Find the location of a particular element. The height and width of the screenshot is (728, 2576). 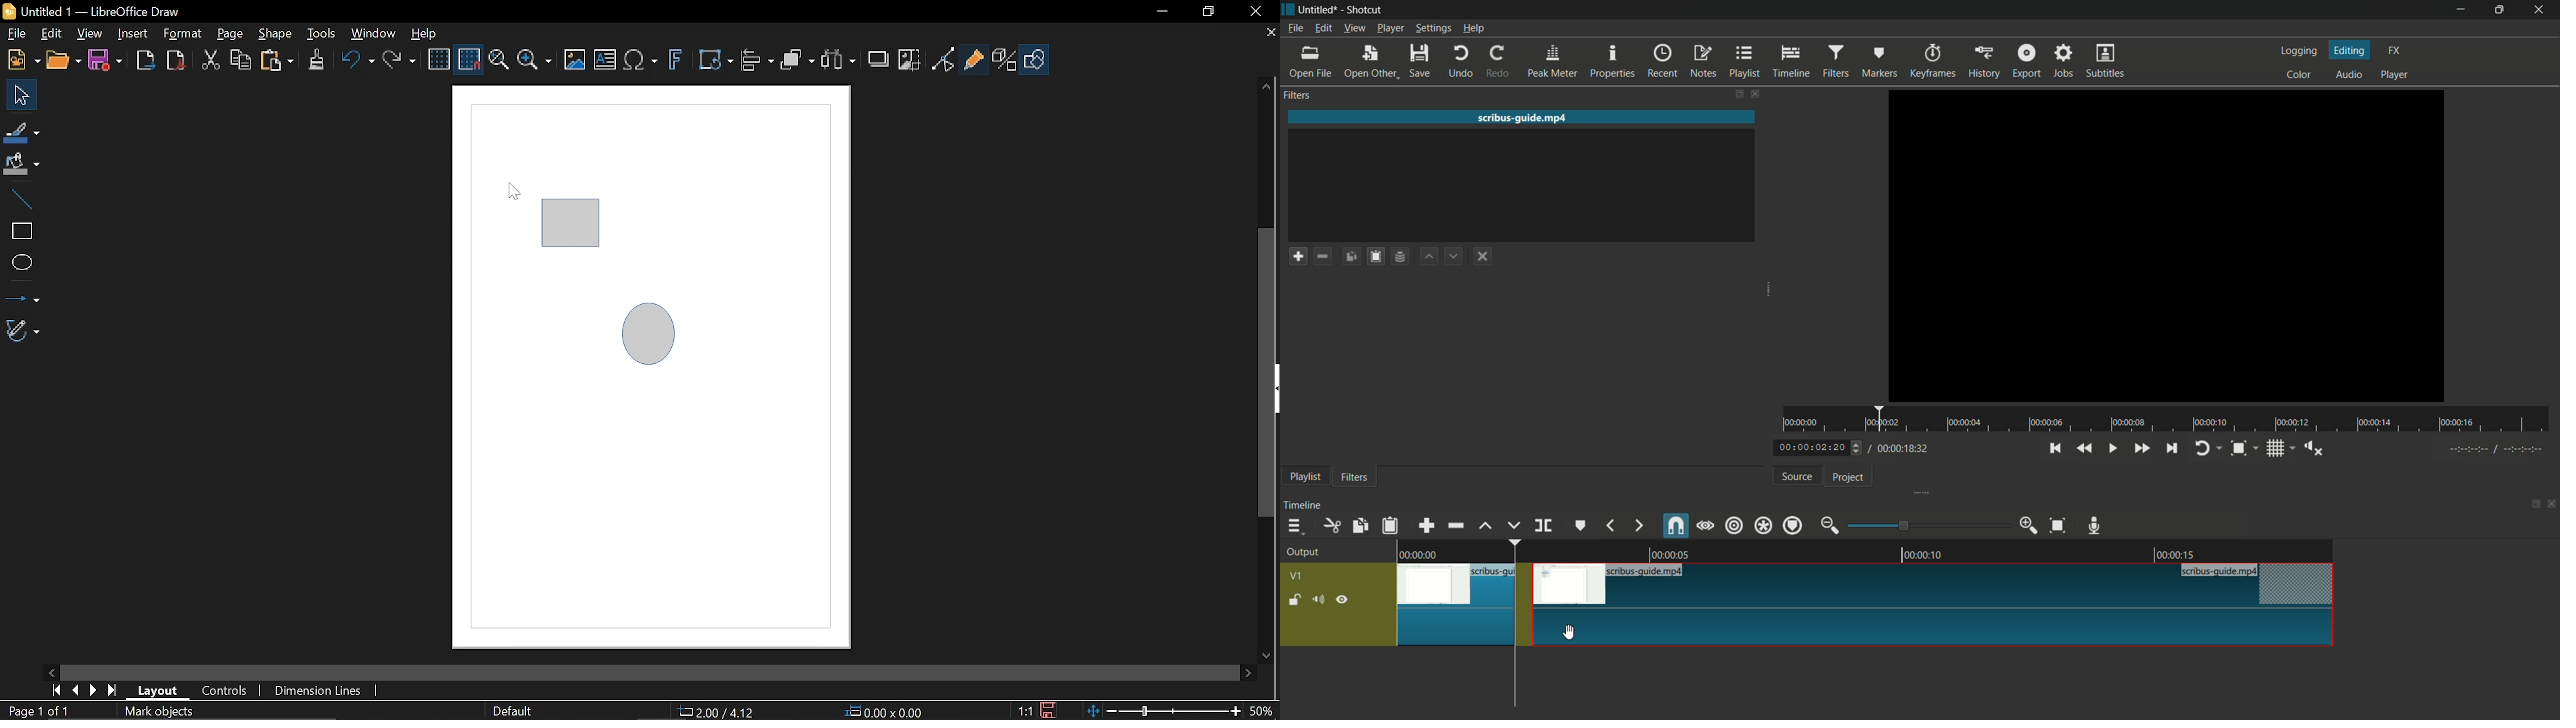

adjustment bar is located at coordinates (1928, 526).